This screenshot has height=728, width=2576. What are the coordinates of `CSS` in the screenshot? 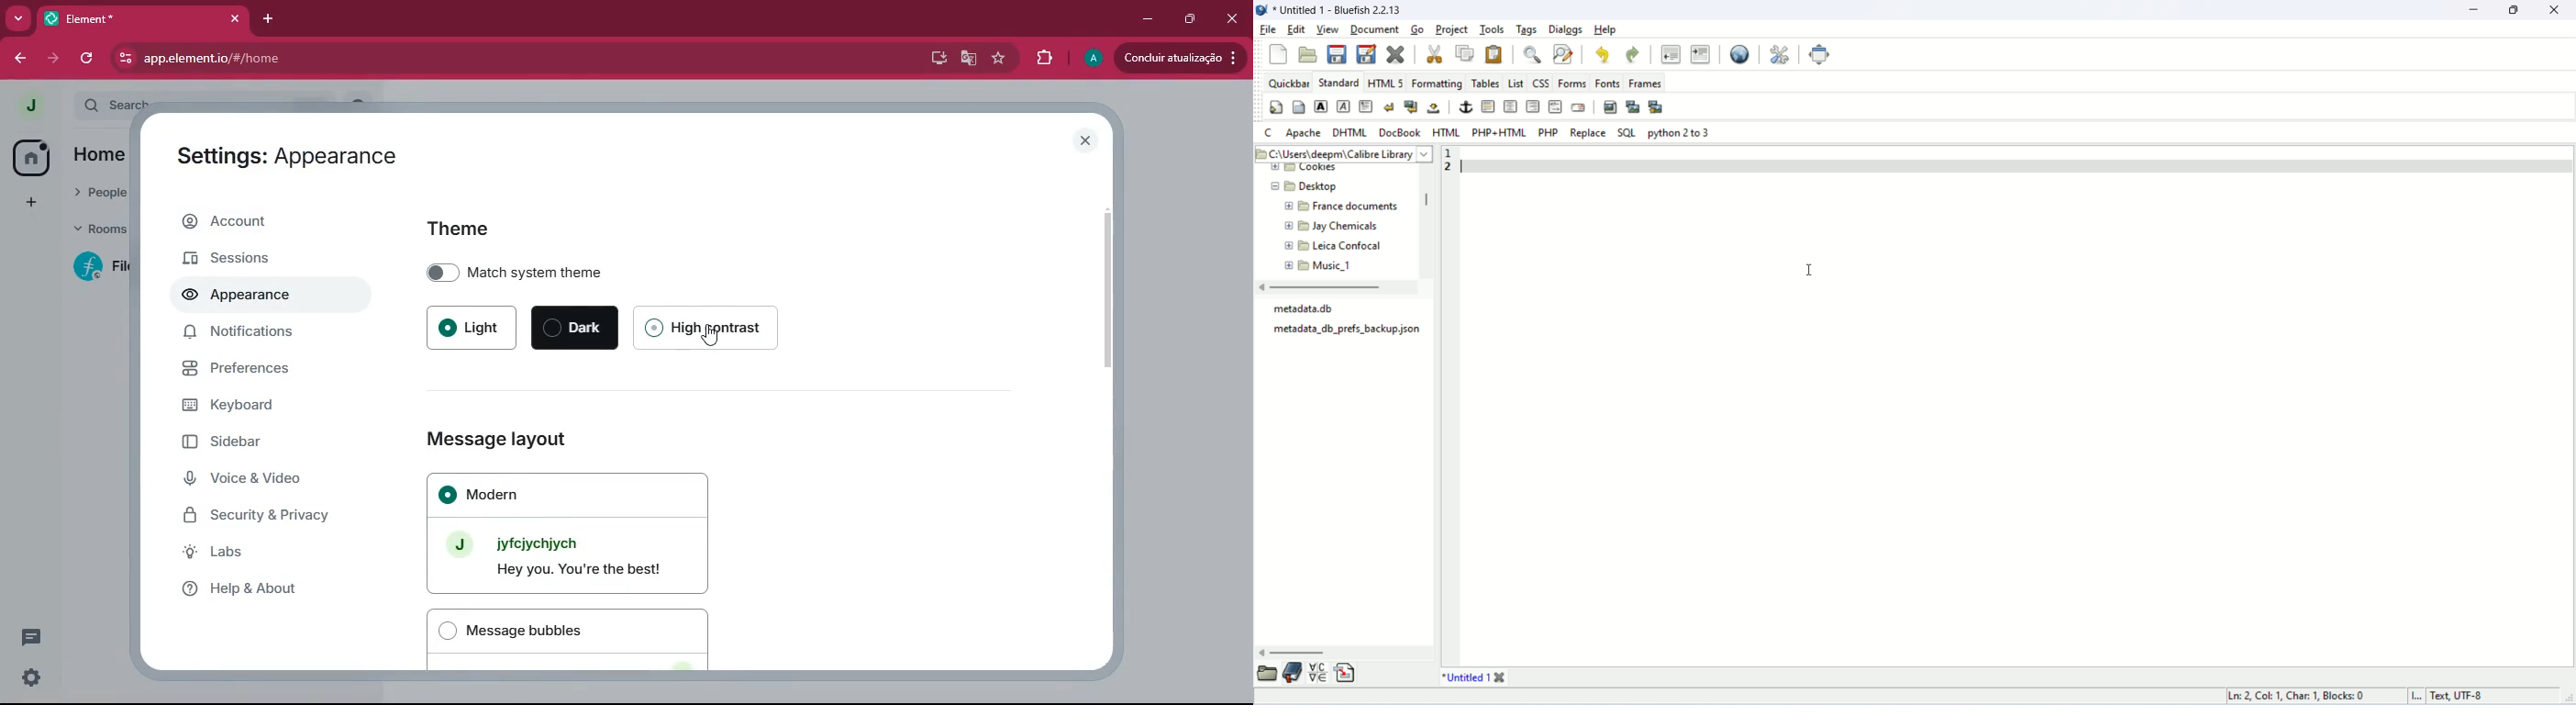 It's located at (1543, 83).